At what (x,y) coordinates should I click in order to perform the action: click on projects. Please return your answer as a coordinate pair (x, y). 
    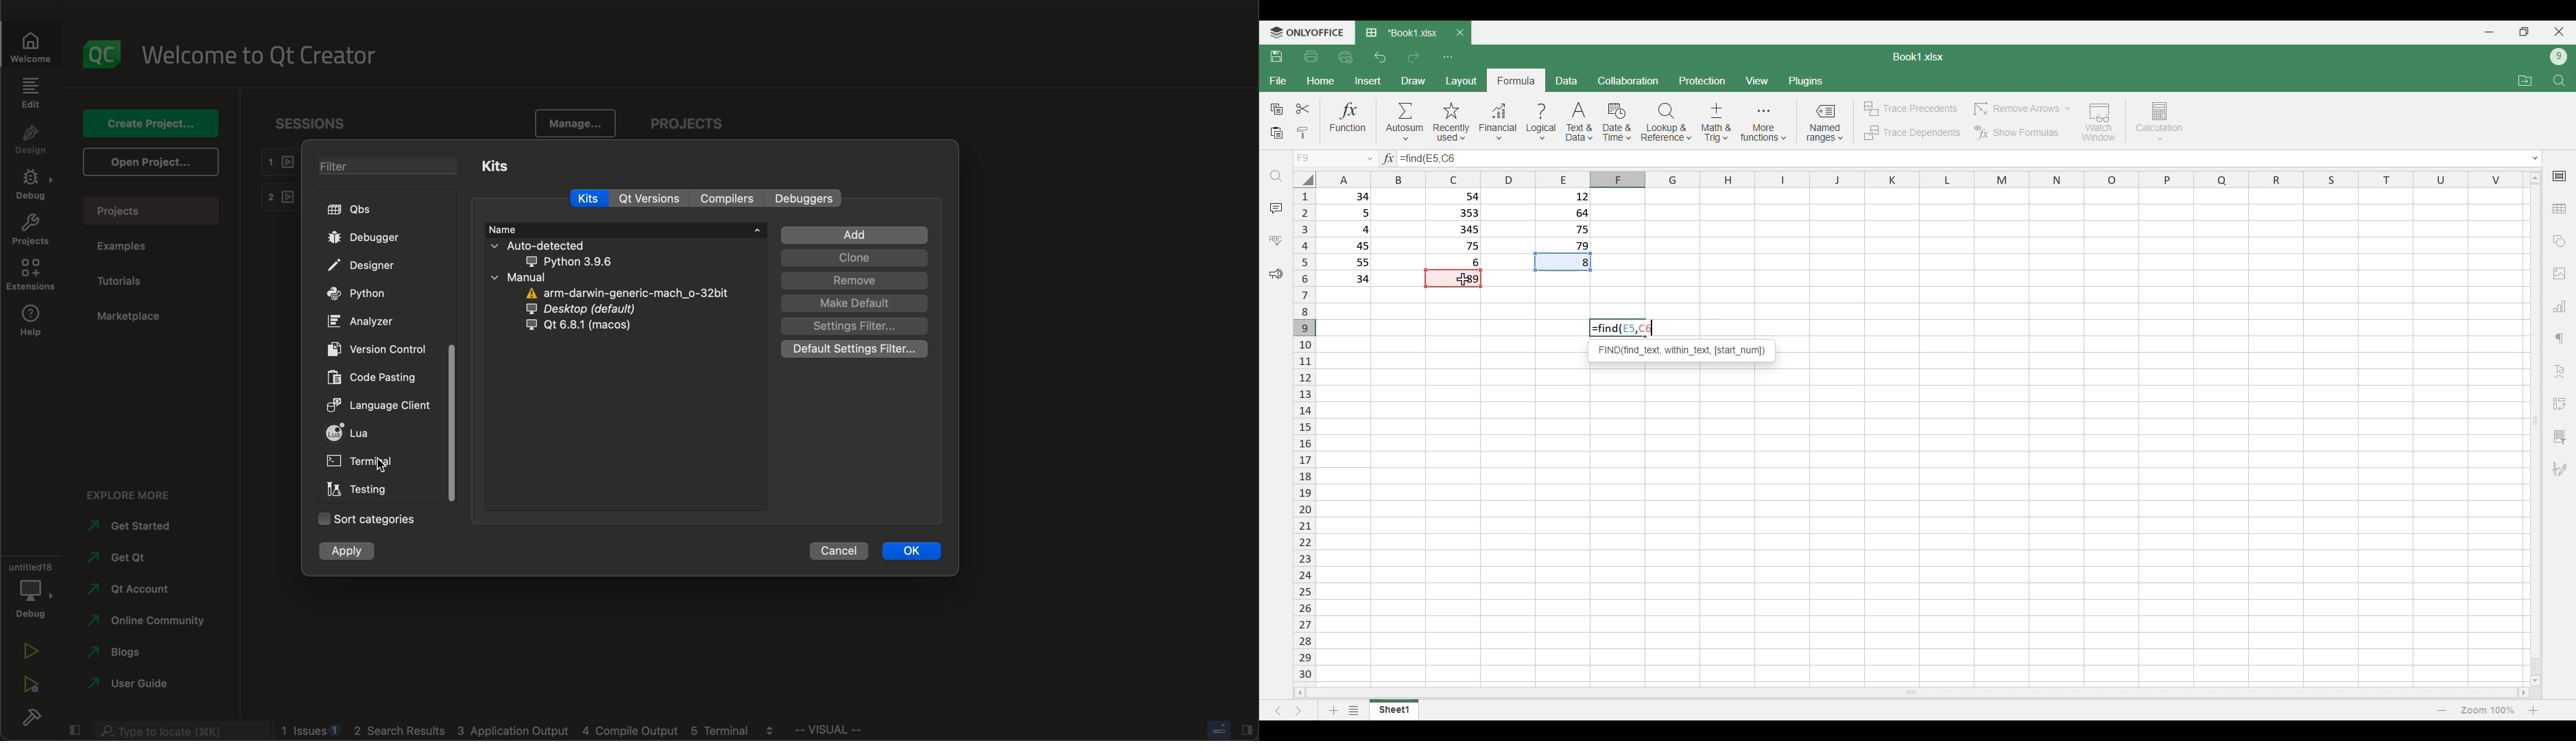
    Looking at the image, I should click on (31, 231).